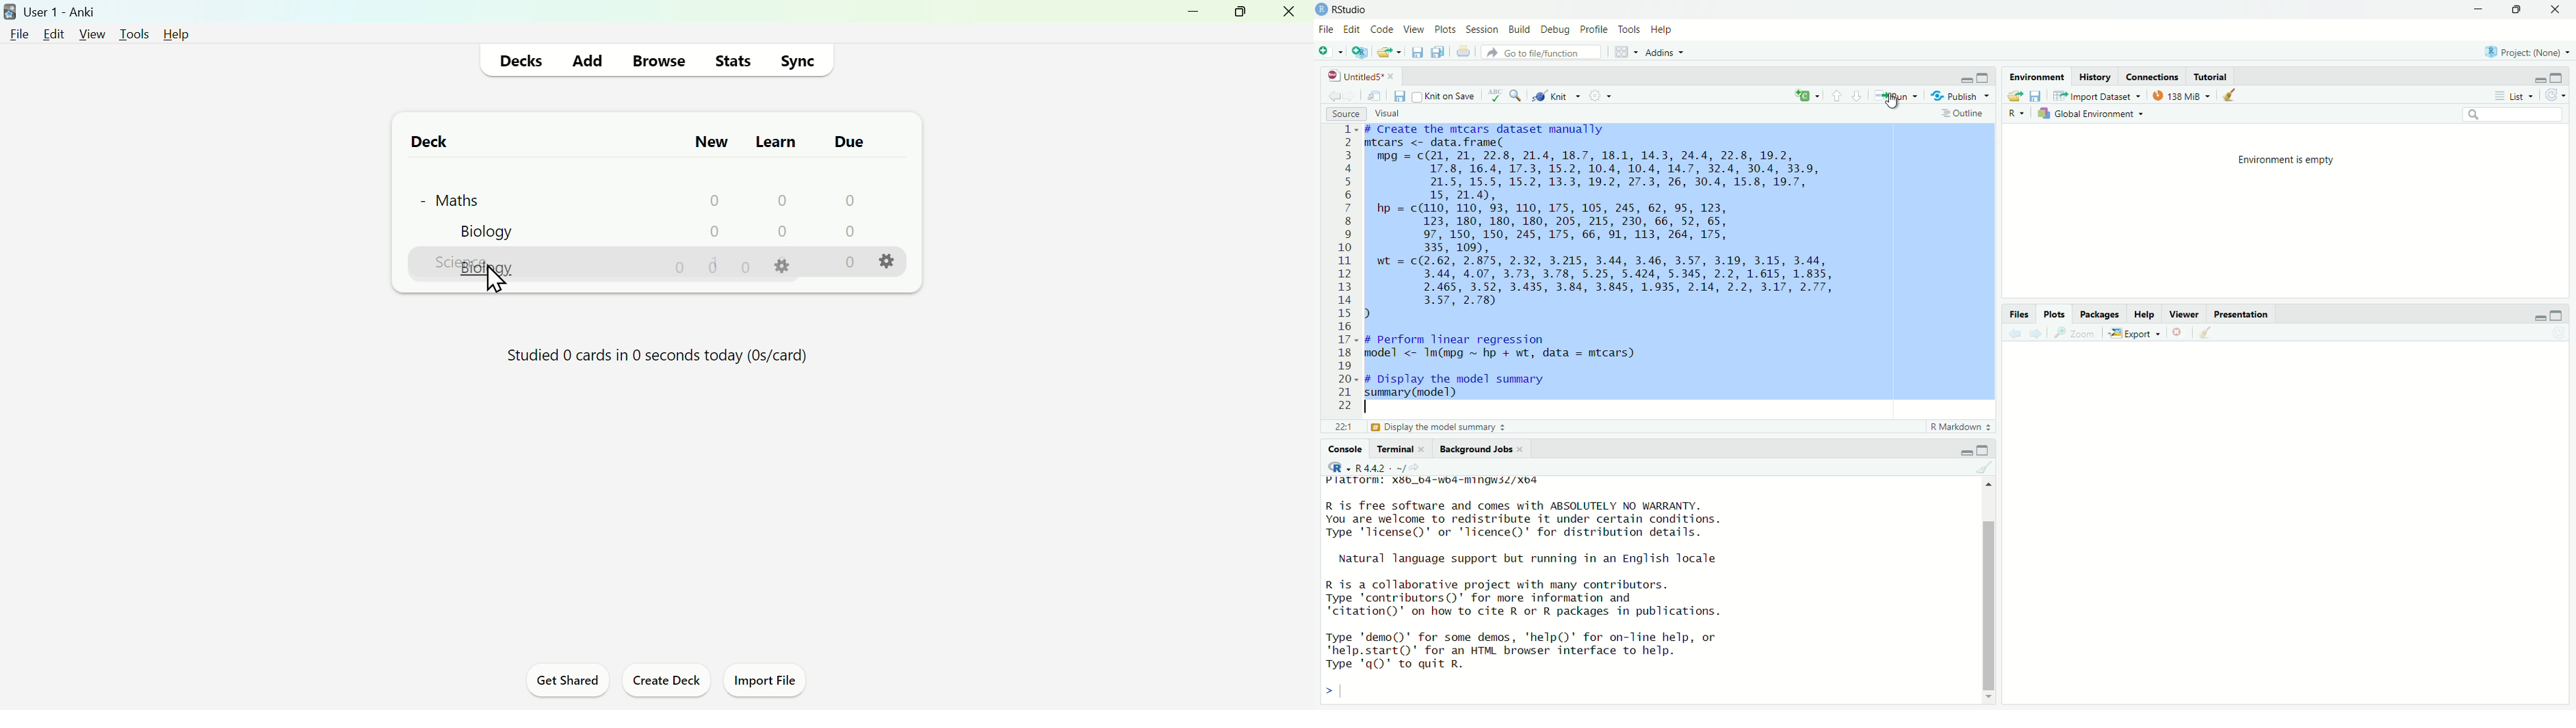 This screenshot has width=2576, height=728. Describe the element at coordinates (1984, 78) in the screenshot. I see `maximize` at that location.